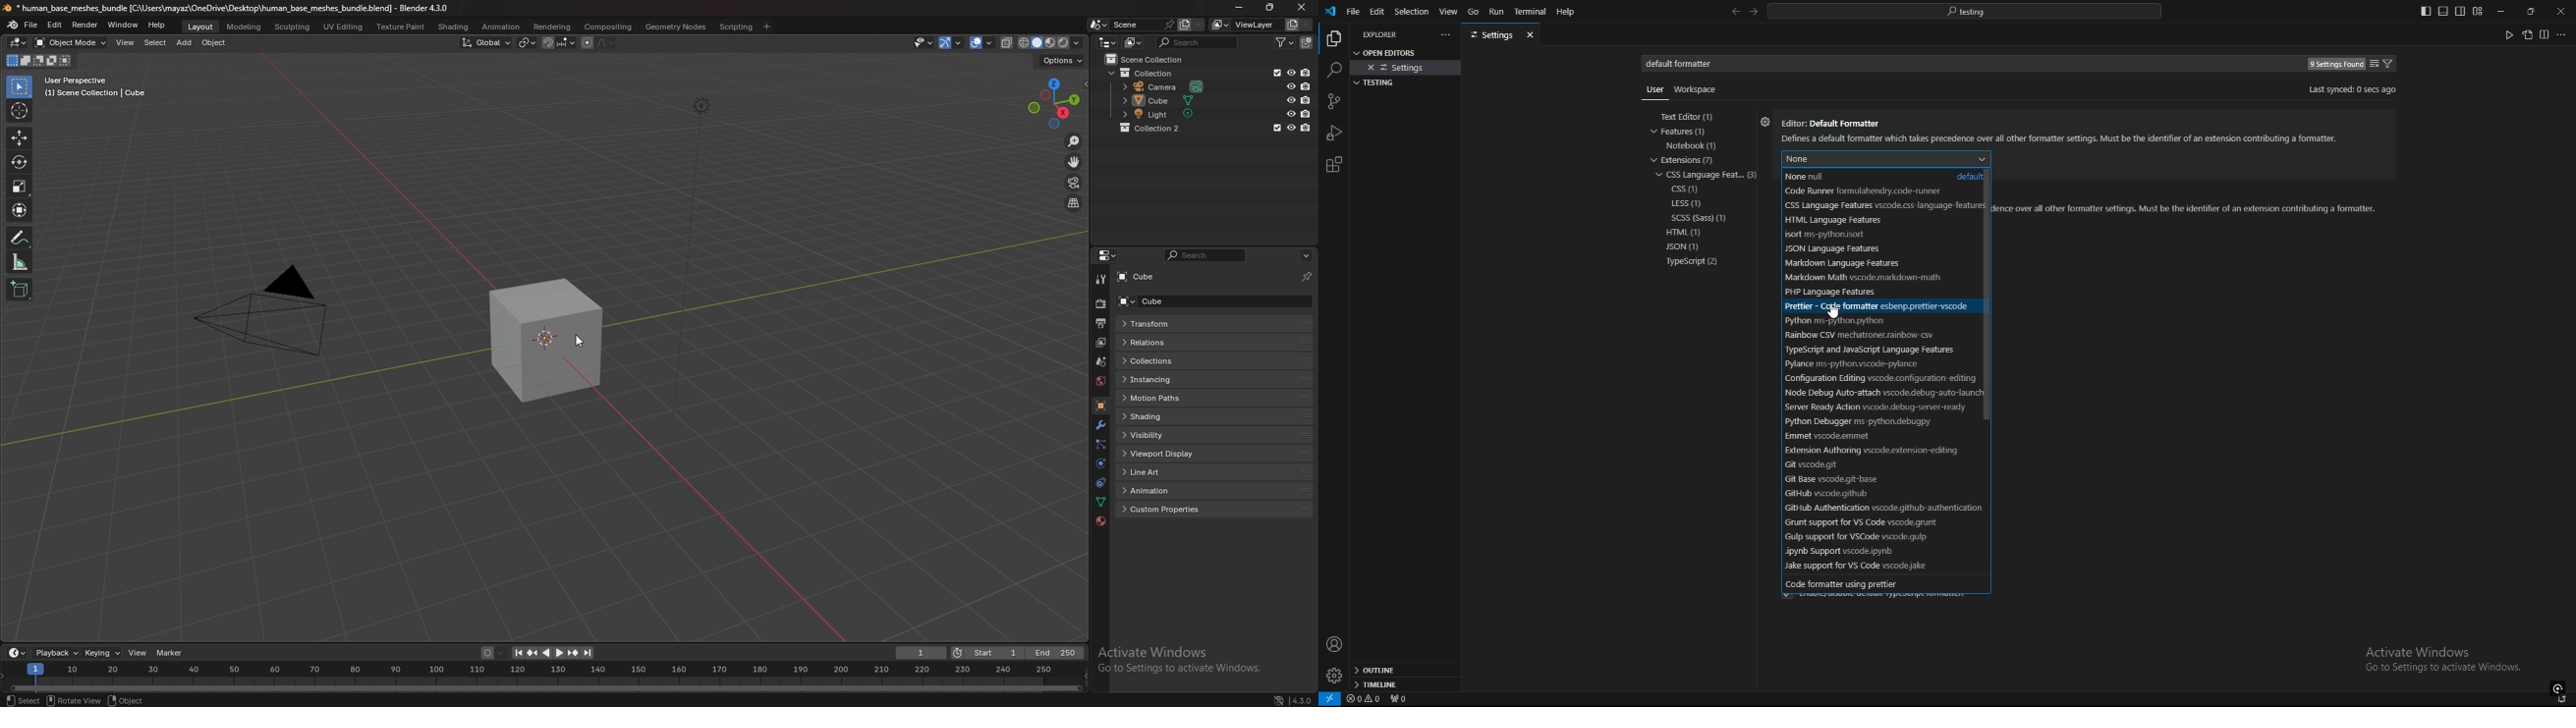 This screenshot has height=728, width=2576. Describe the element at coordinates (554, 653) in the screenshot. I see `play animation` at that location.